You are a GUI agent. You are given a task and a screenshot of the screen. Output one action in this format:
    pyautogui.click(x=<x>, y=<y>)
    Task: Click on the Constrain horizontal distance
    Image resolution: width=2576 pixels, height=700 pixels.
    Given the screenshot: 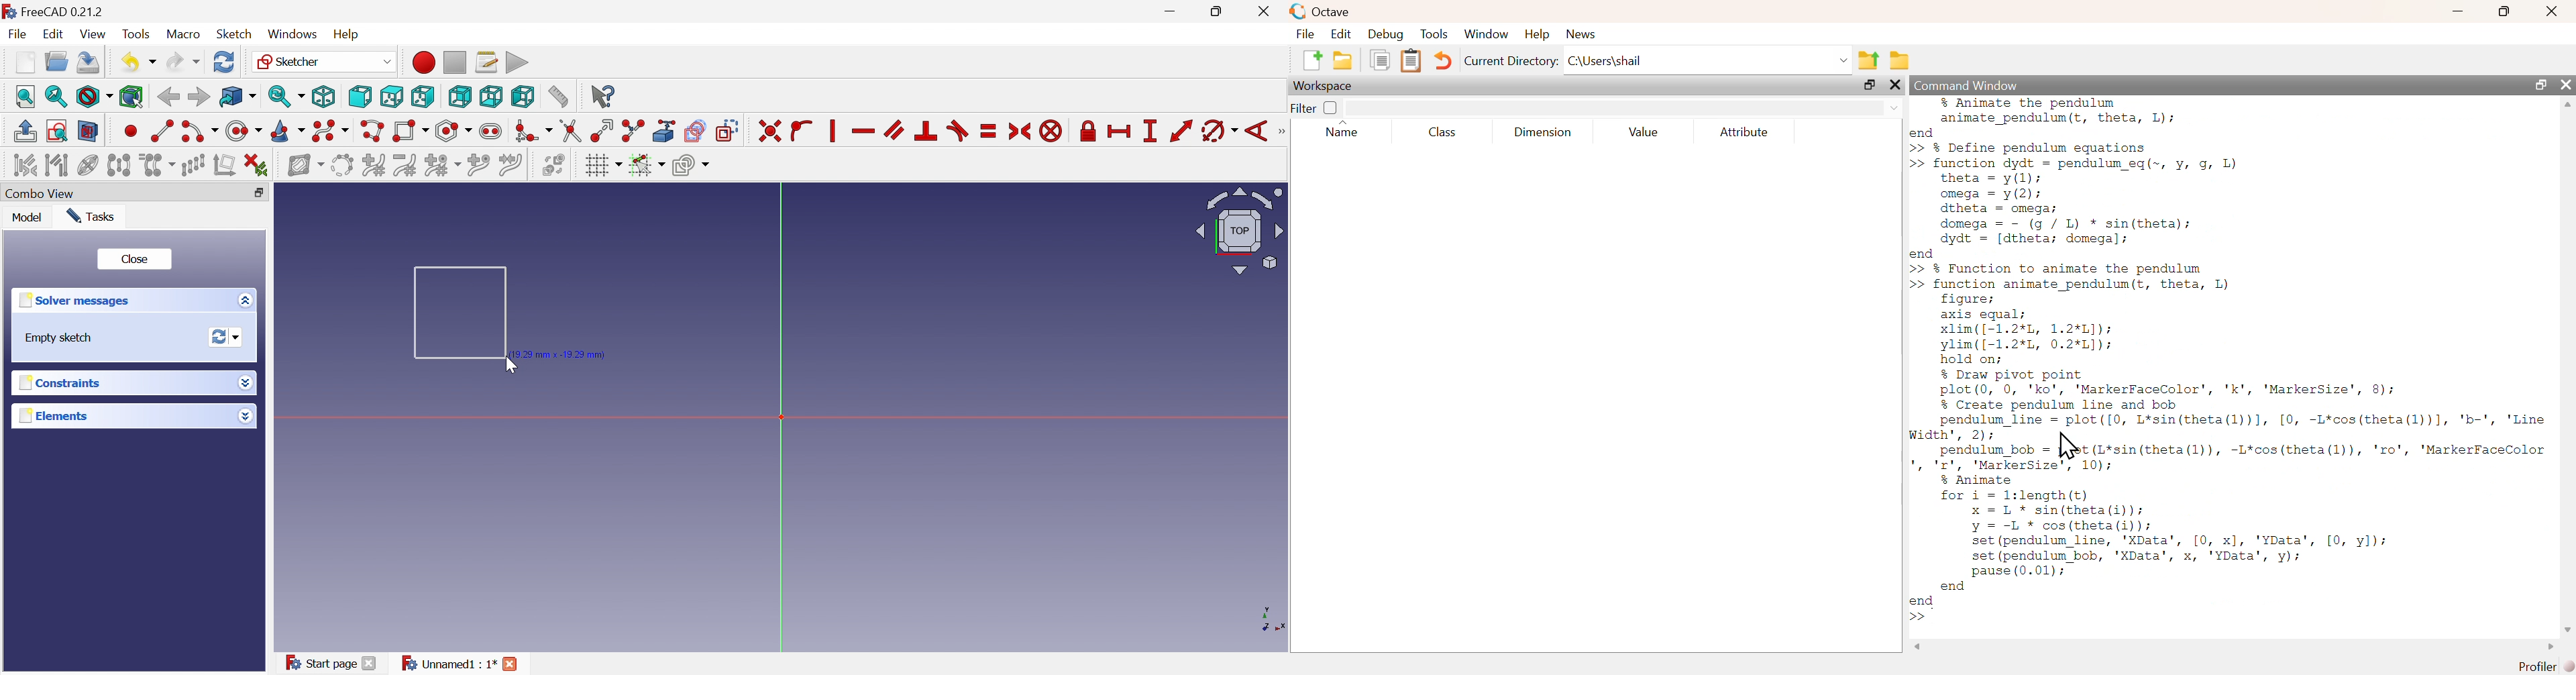 What is the action you would take?
    pyautogui.click(x=1120, y=132)
    